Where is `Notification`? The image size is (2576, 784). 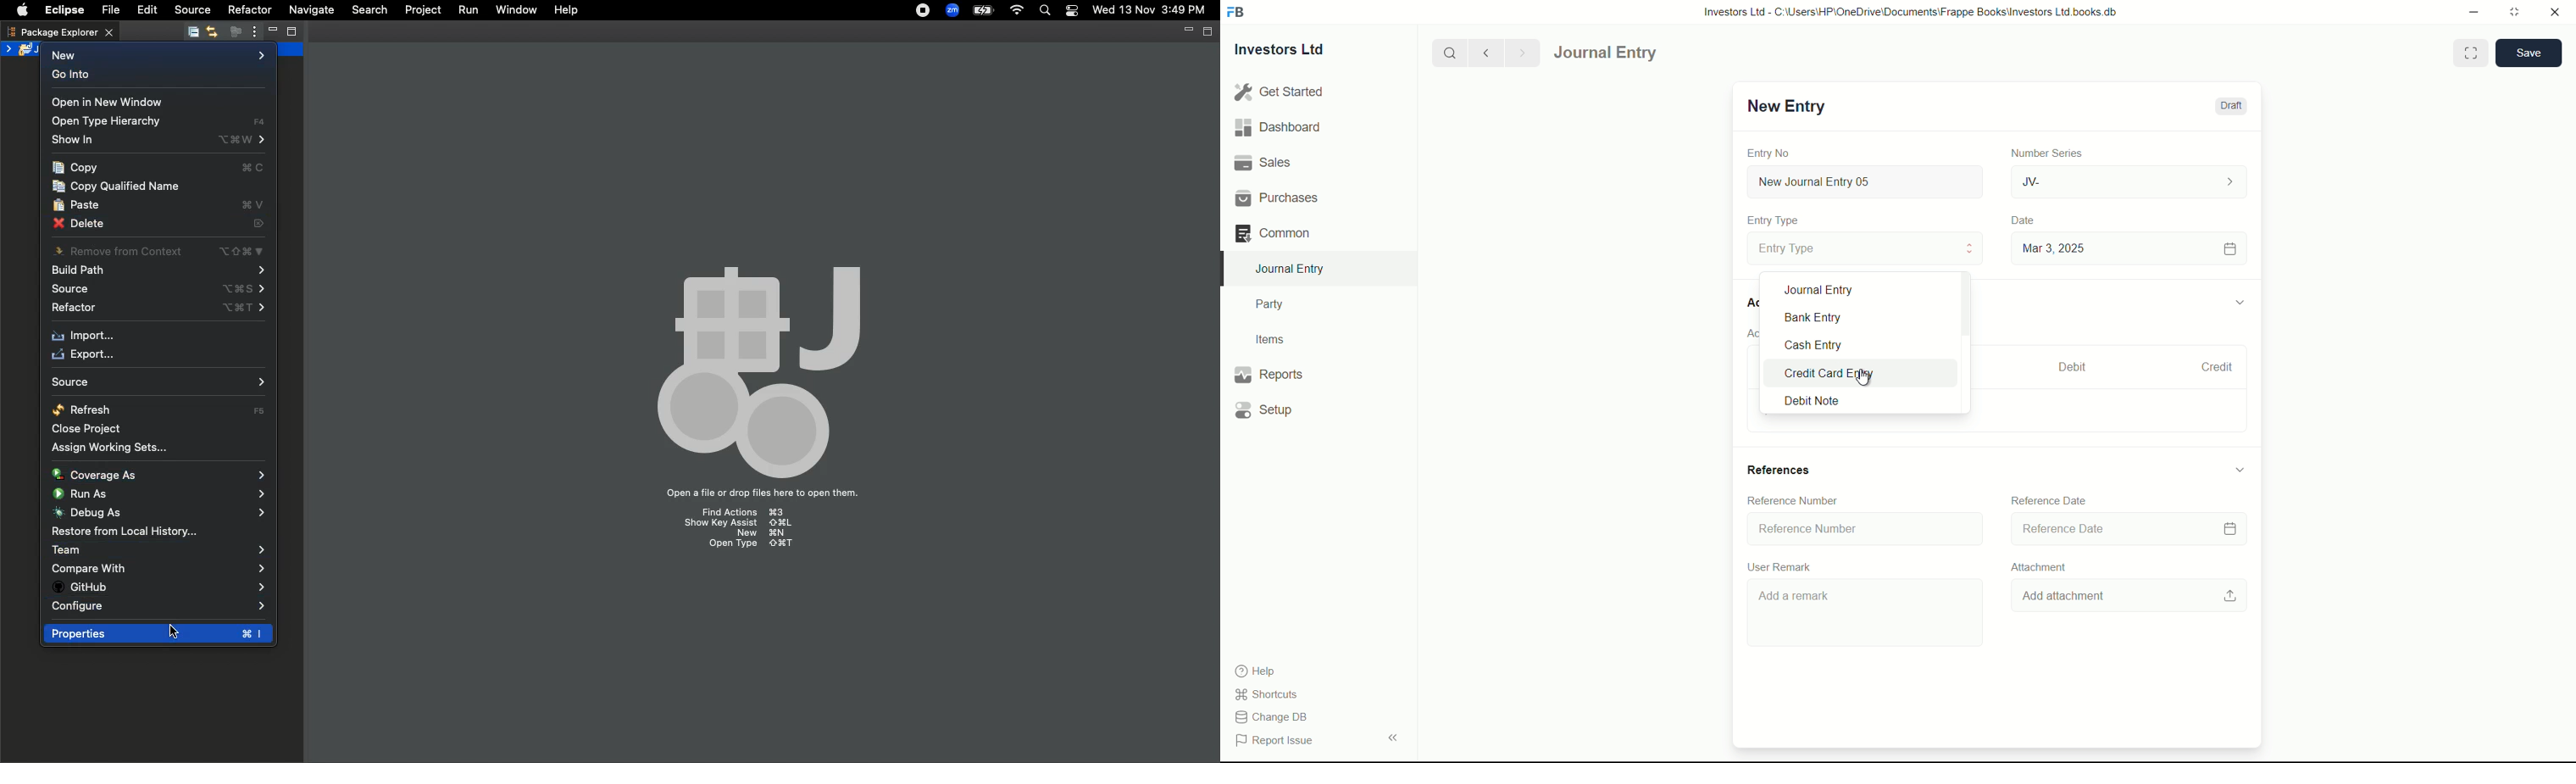 Notification is located at coordinates (1074, 11).